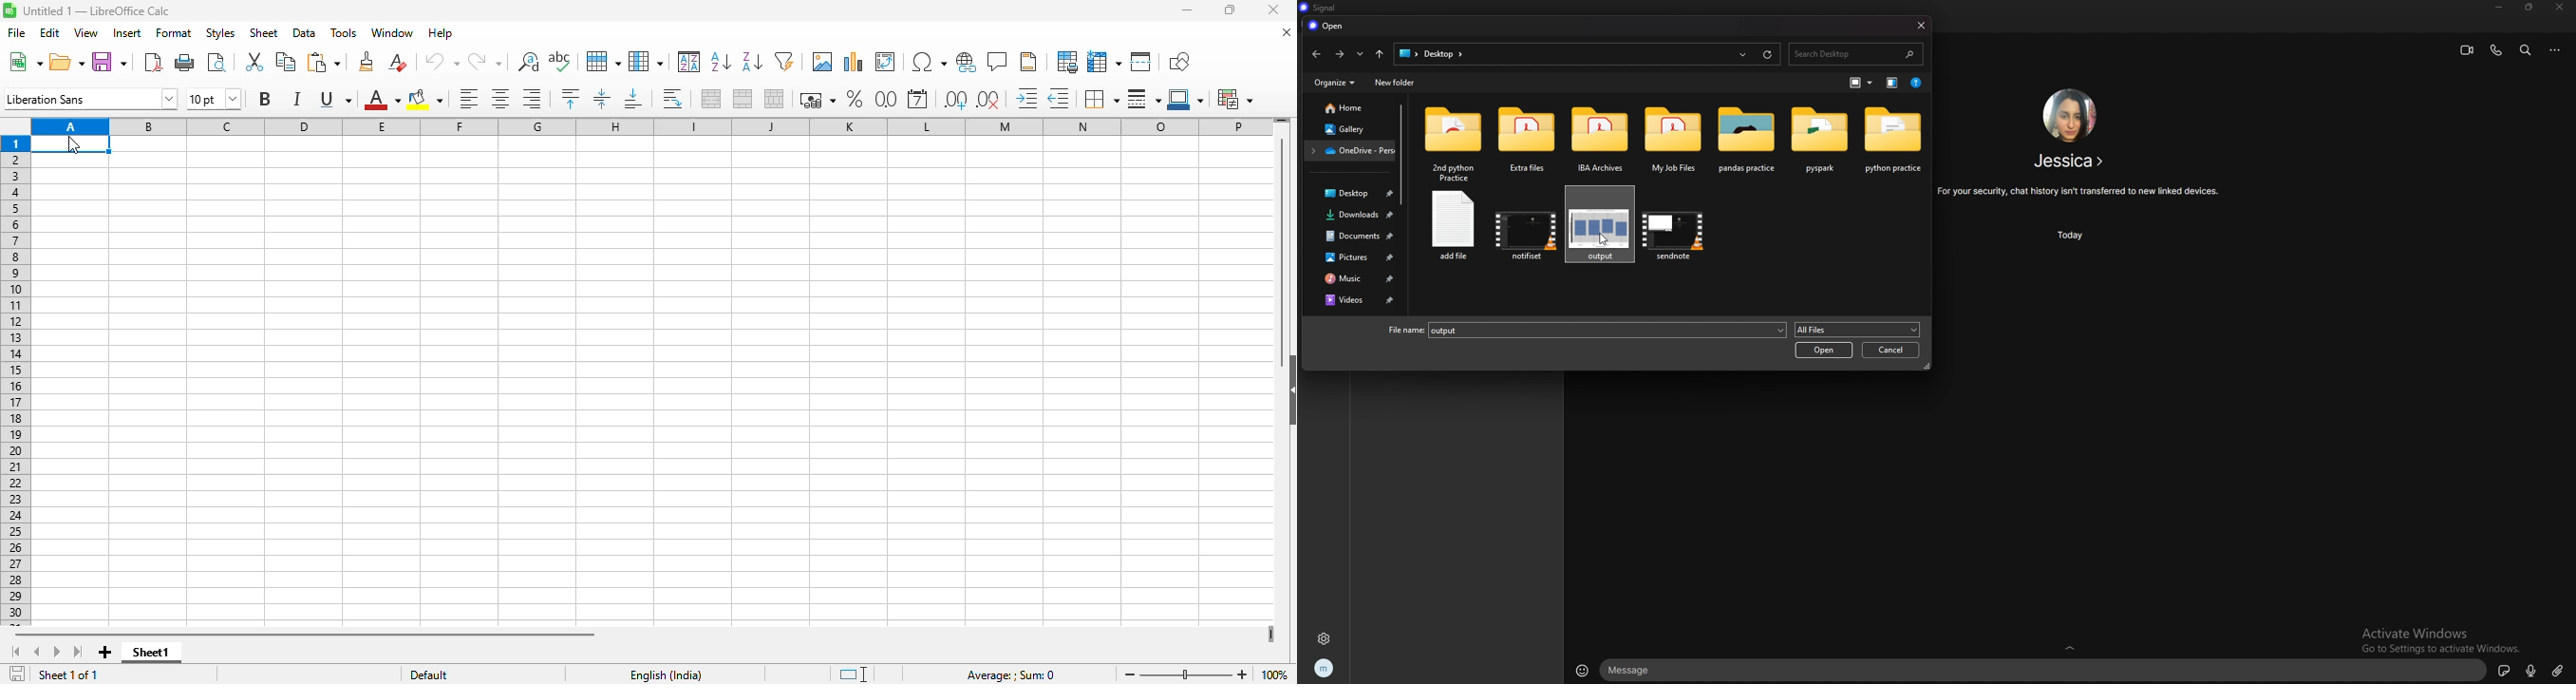 This screenshot has width=2576, height=700. I want to click on voice type, so click(2532, 670).